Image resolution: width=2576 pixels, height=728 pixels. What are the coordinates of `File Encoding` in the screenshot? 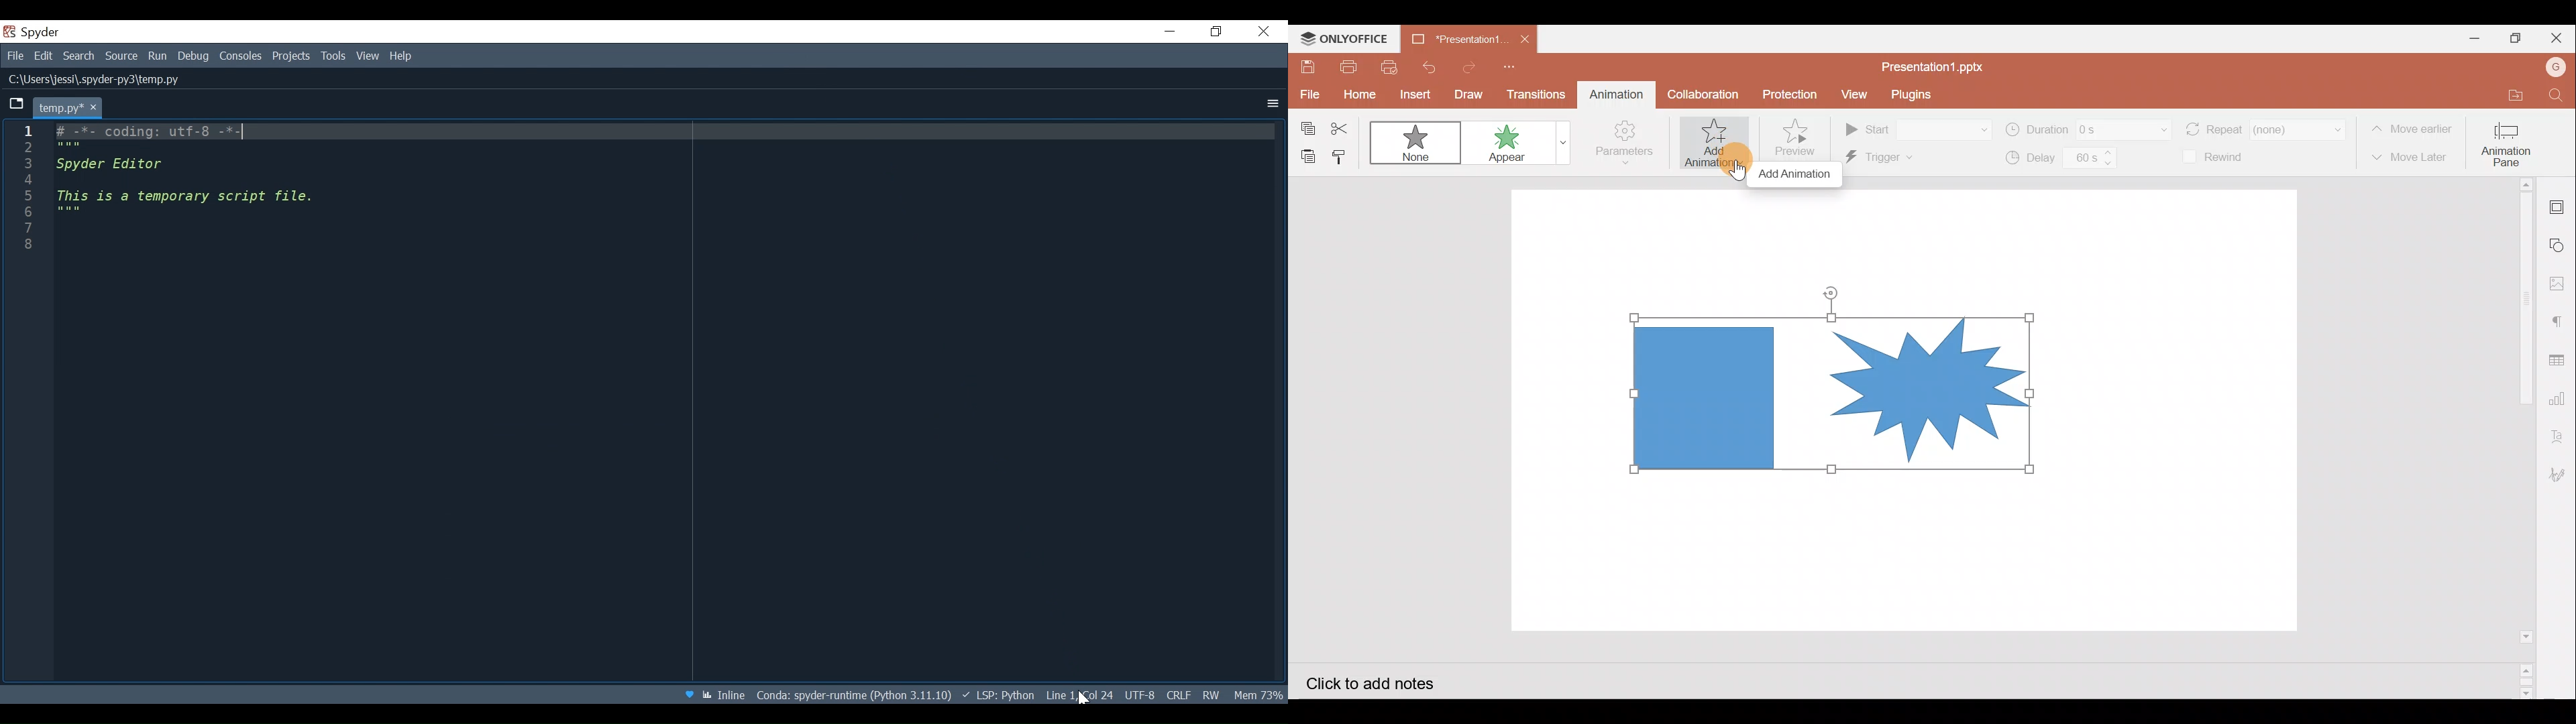 It's located at (1140, 694).